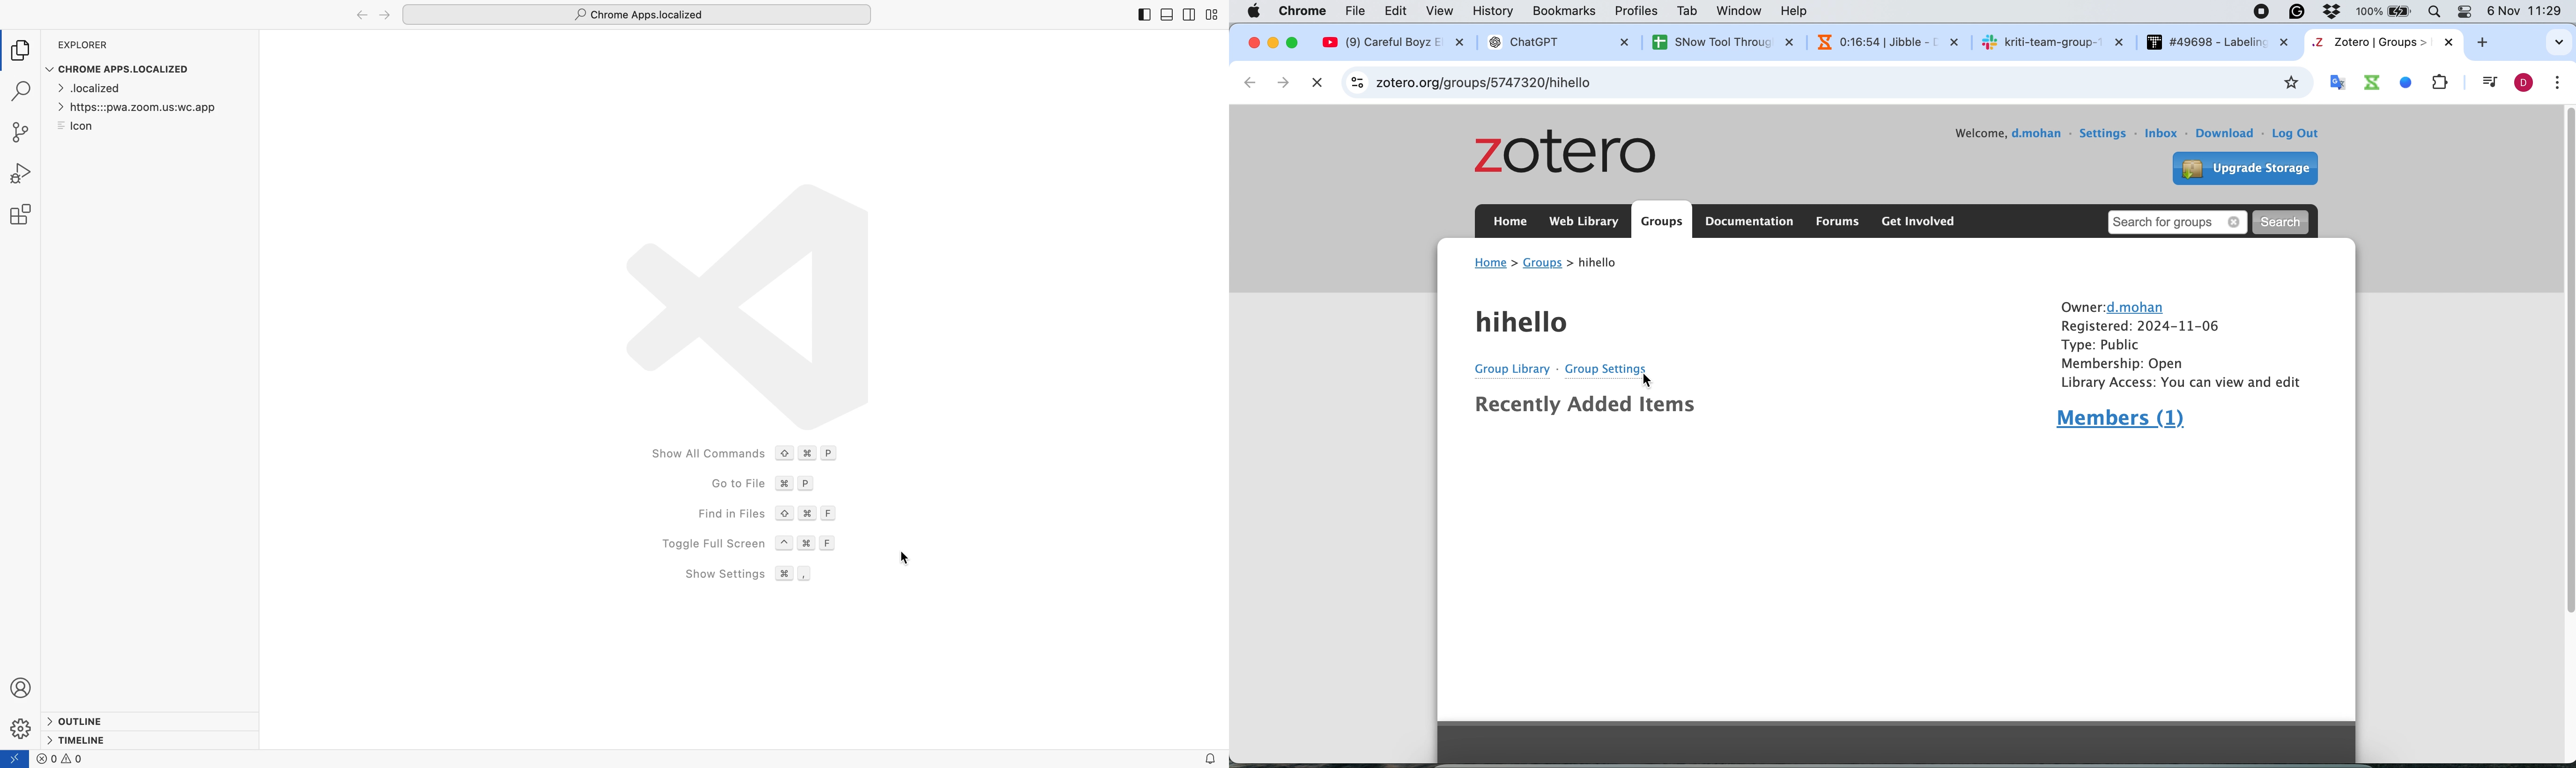  I want to click on ® ChatGPT X, so click(1556, 42).